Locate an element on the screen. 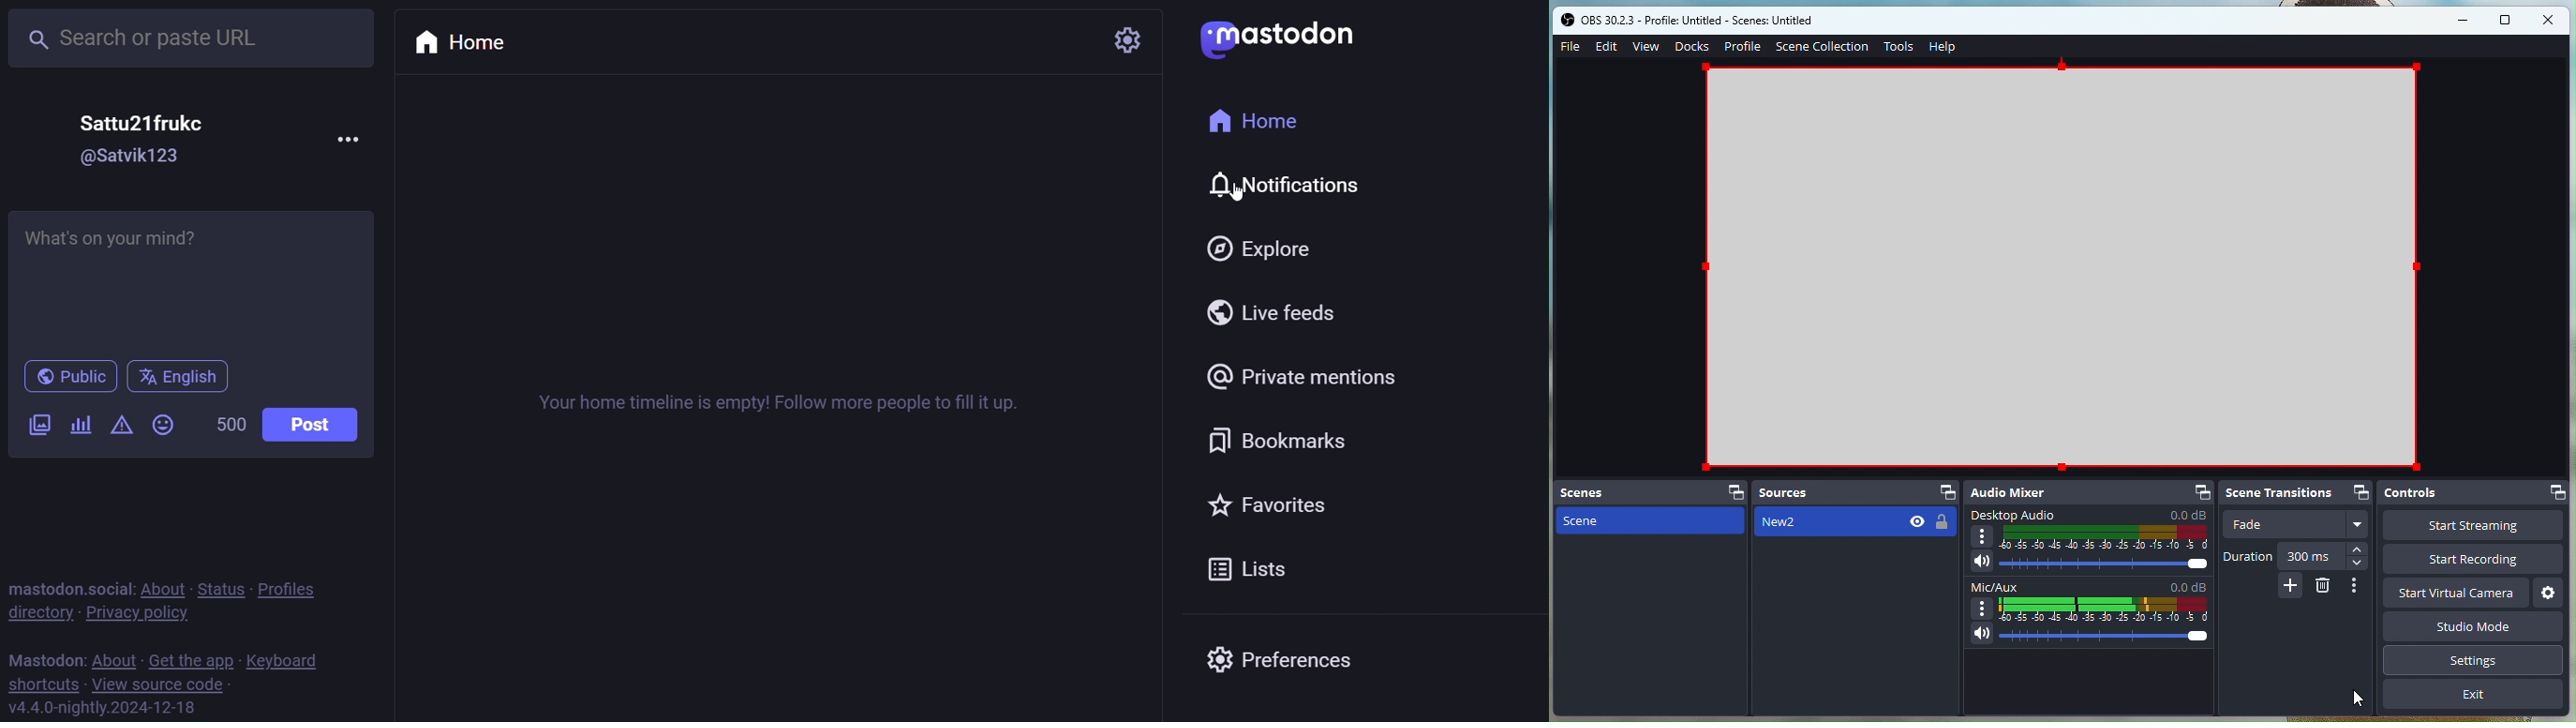 Image resolution: width=2576 pixels, height=728 pixels. scenes is located at coordinates (1648, 523).